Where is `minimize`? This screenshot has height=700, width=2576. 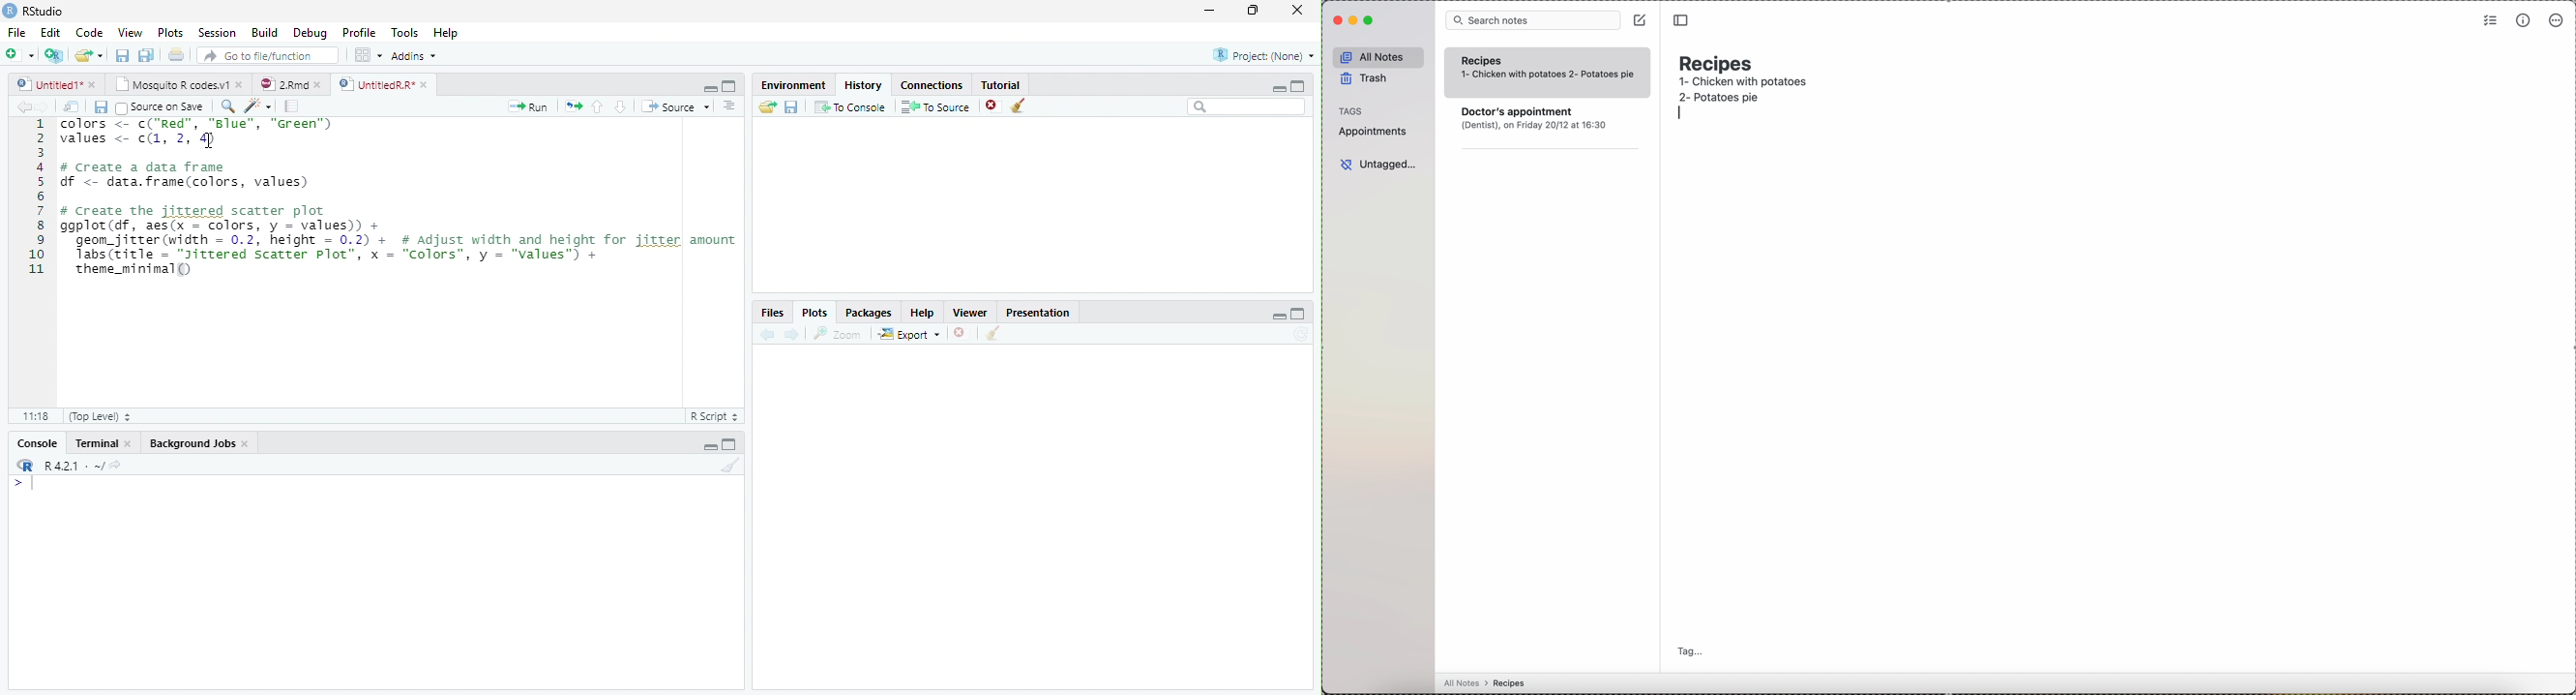 minimize is located at coordinates (1210, 10).